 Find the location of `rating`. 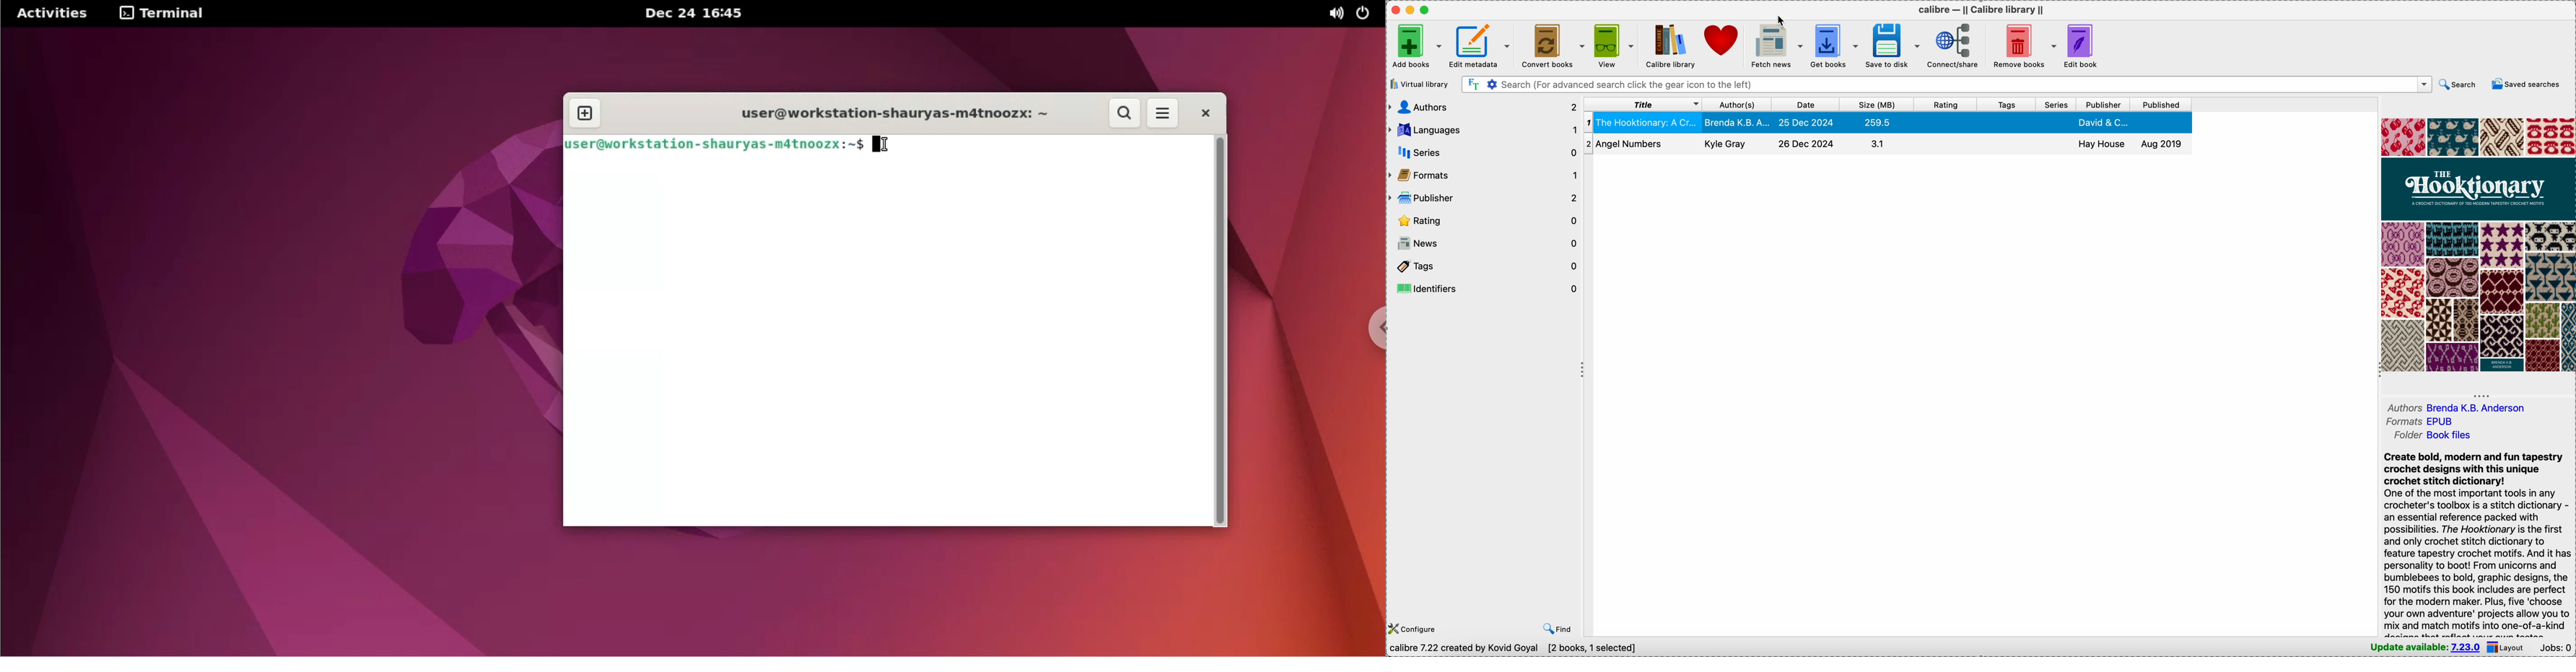

rating is located at coordinates (1484, 220).